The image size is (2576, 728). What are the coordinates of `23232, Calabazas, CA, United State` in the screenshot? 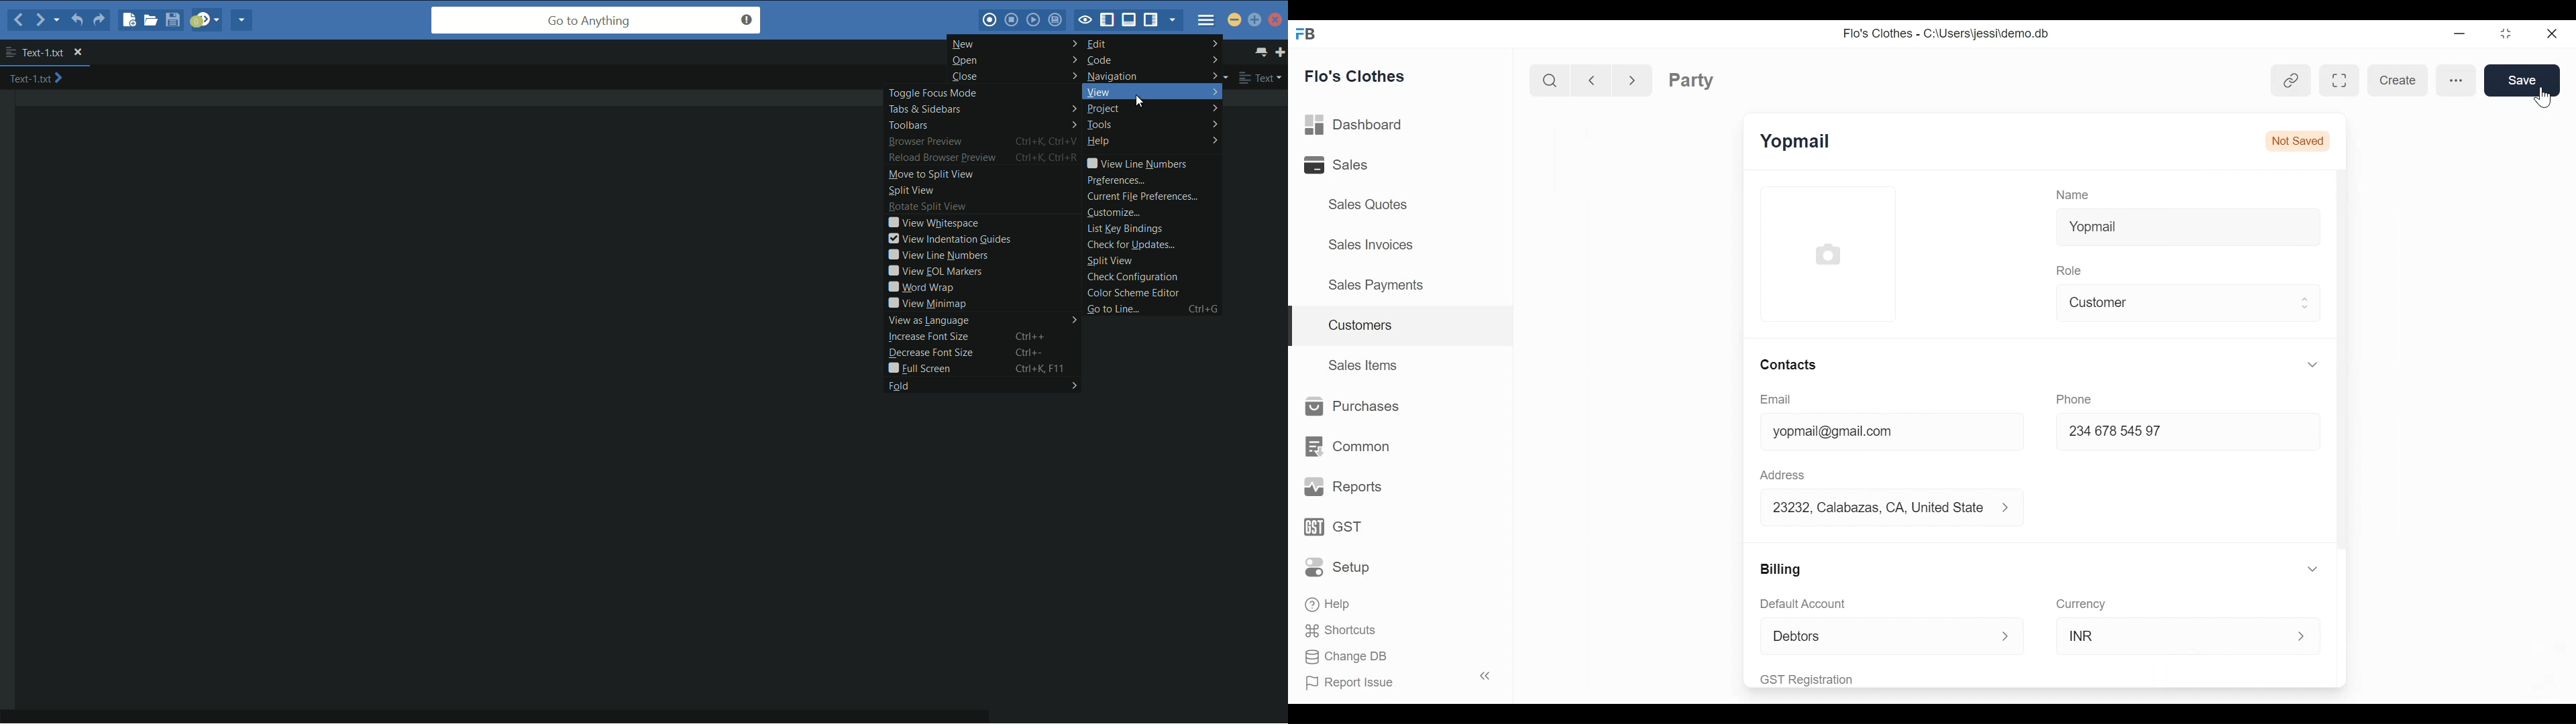 It's located at (1880, 508).